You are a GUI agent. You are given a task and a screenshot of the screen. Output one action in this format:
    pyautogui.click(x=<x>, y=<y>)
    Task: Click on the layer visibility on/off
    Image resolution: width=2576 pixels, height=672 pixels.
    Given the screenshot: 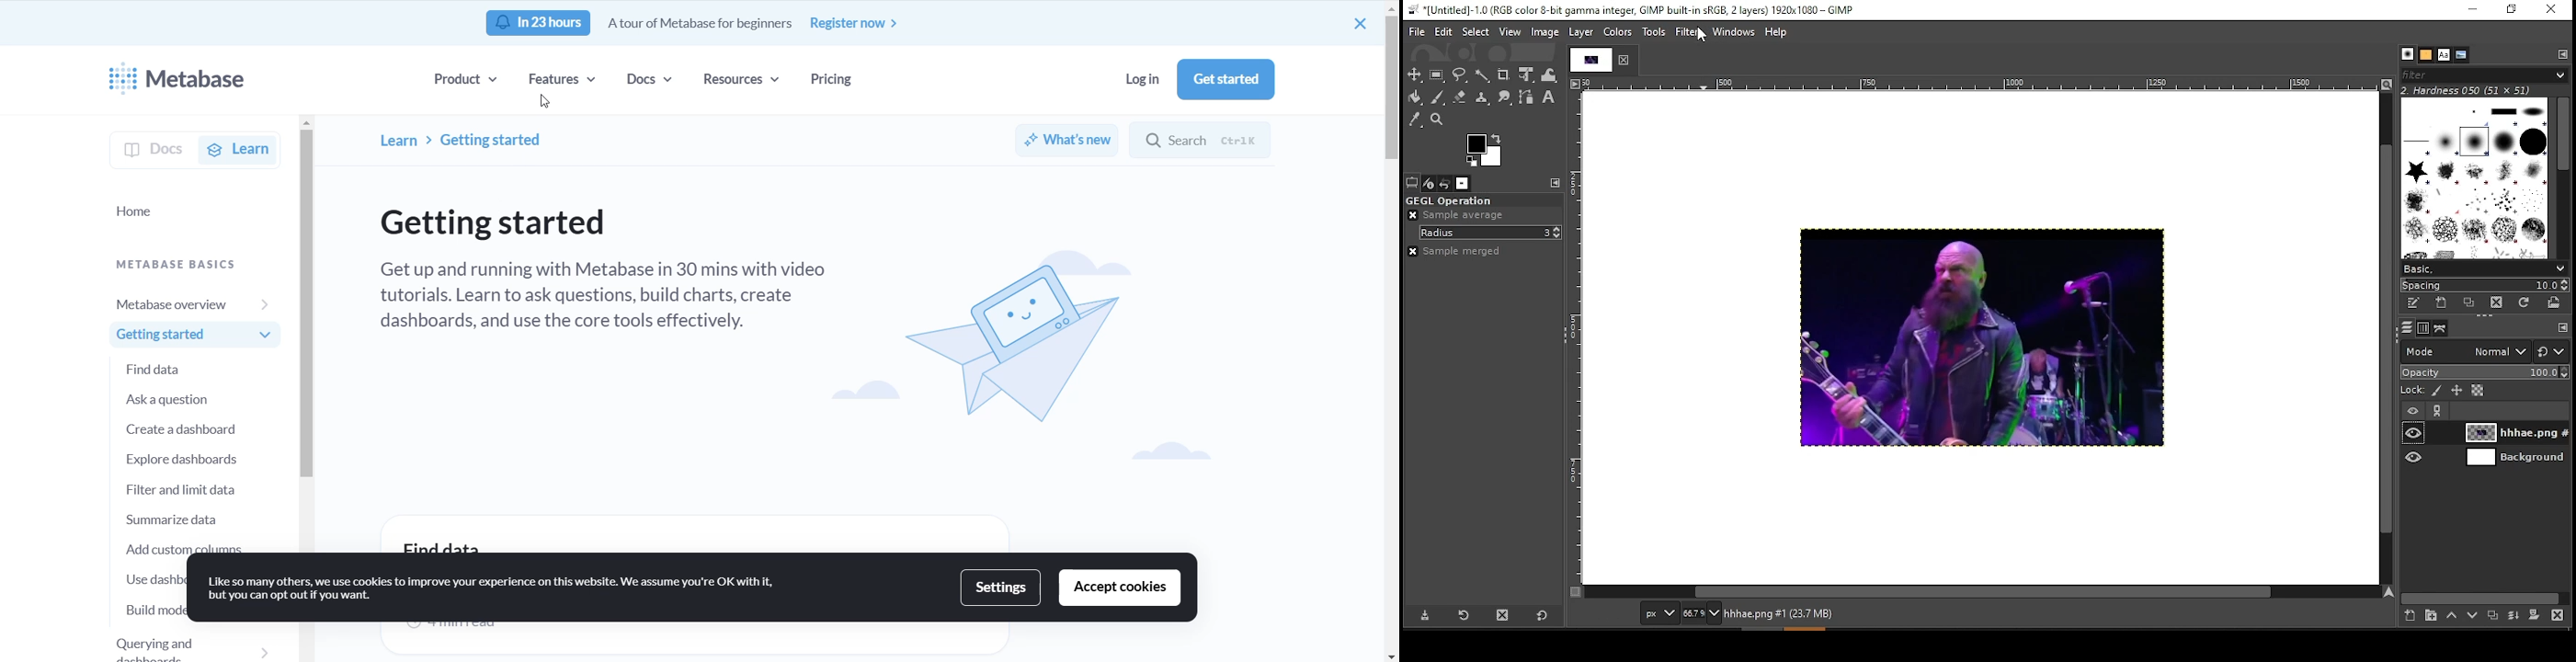 What is the action you would take?
    pyautogui.click(x=2414, y=456)
    